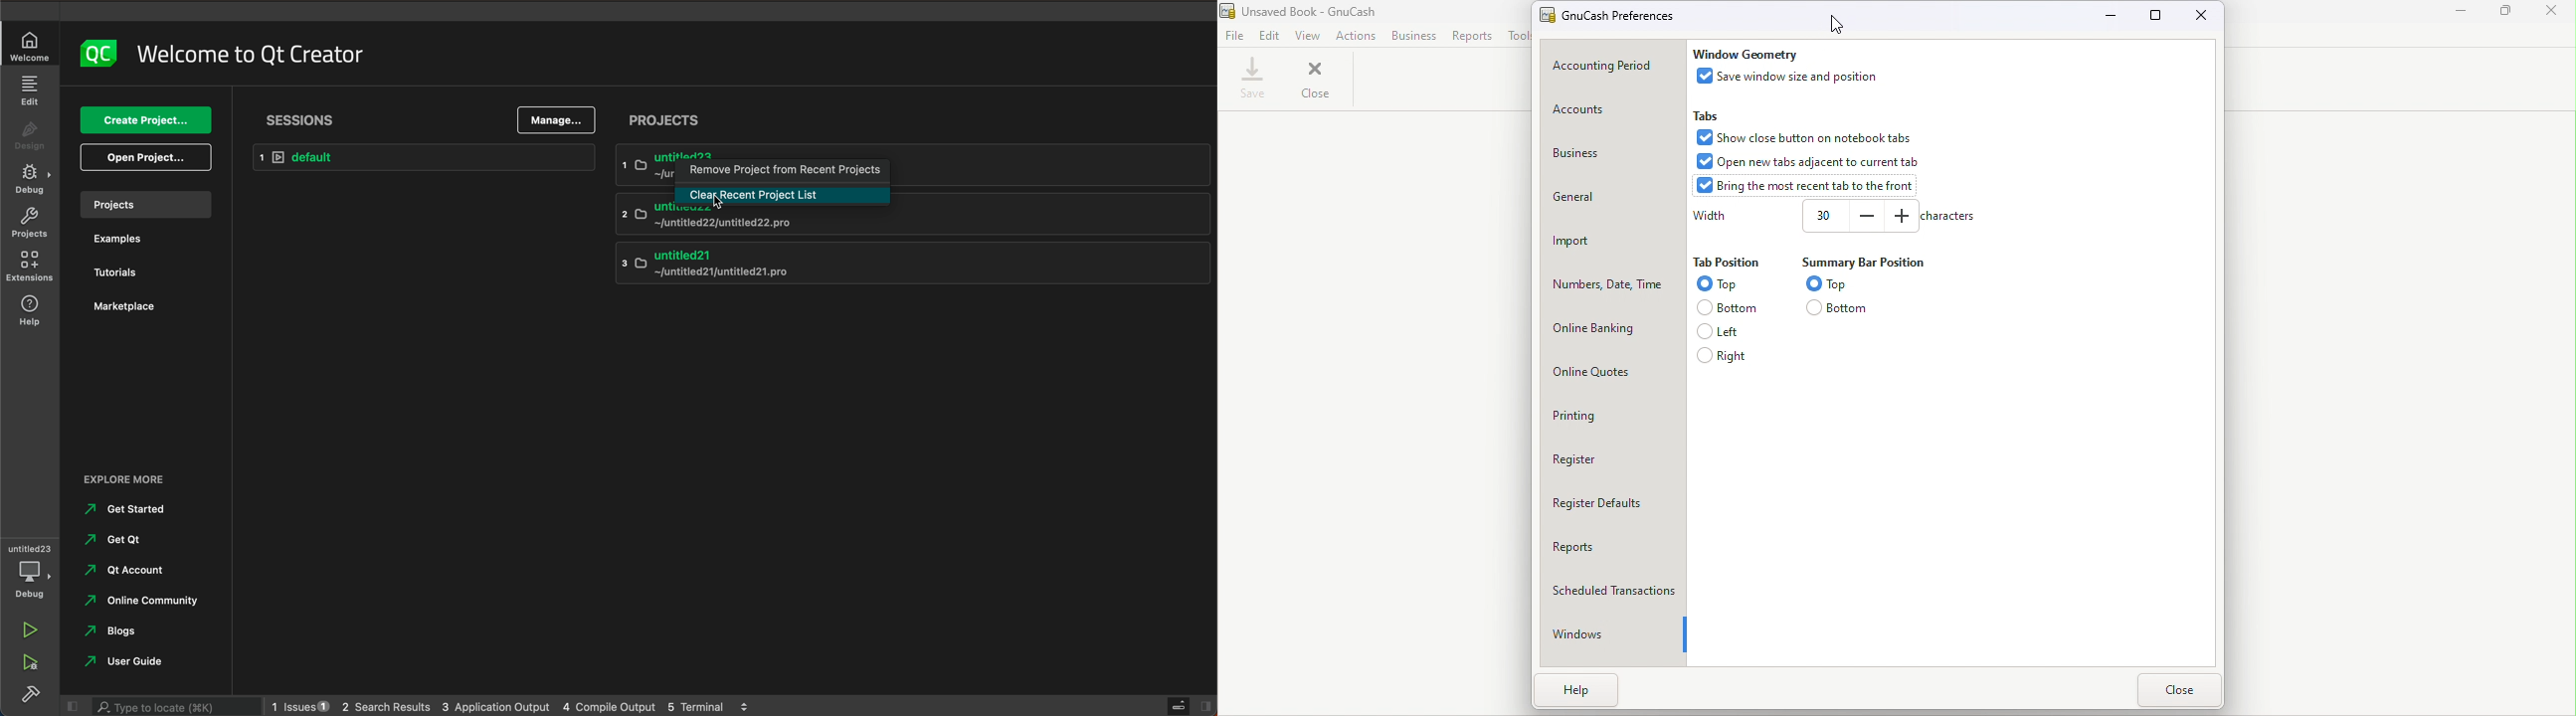 The width and height of the screenshot is (2576, 728). Describe the element at coordinates (178, 707) in the screenshot. I see `search bar` at that location.